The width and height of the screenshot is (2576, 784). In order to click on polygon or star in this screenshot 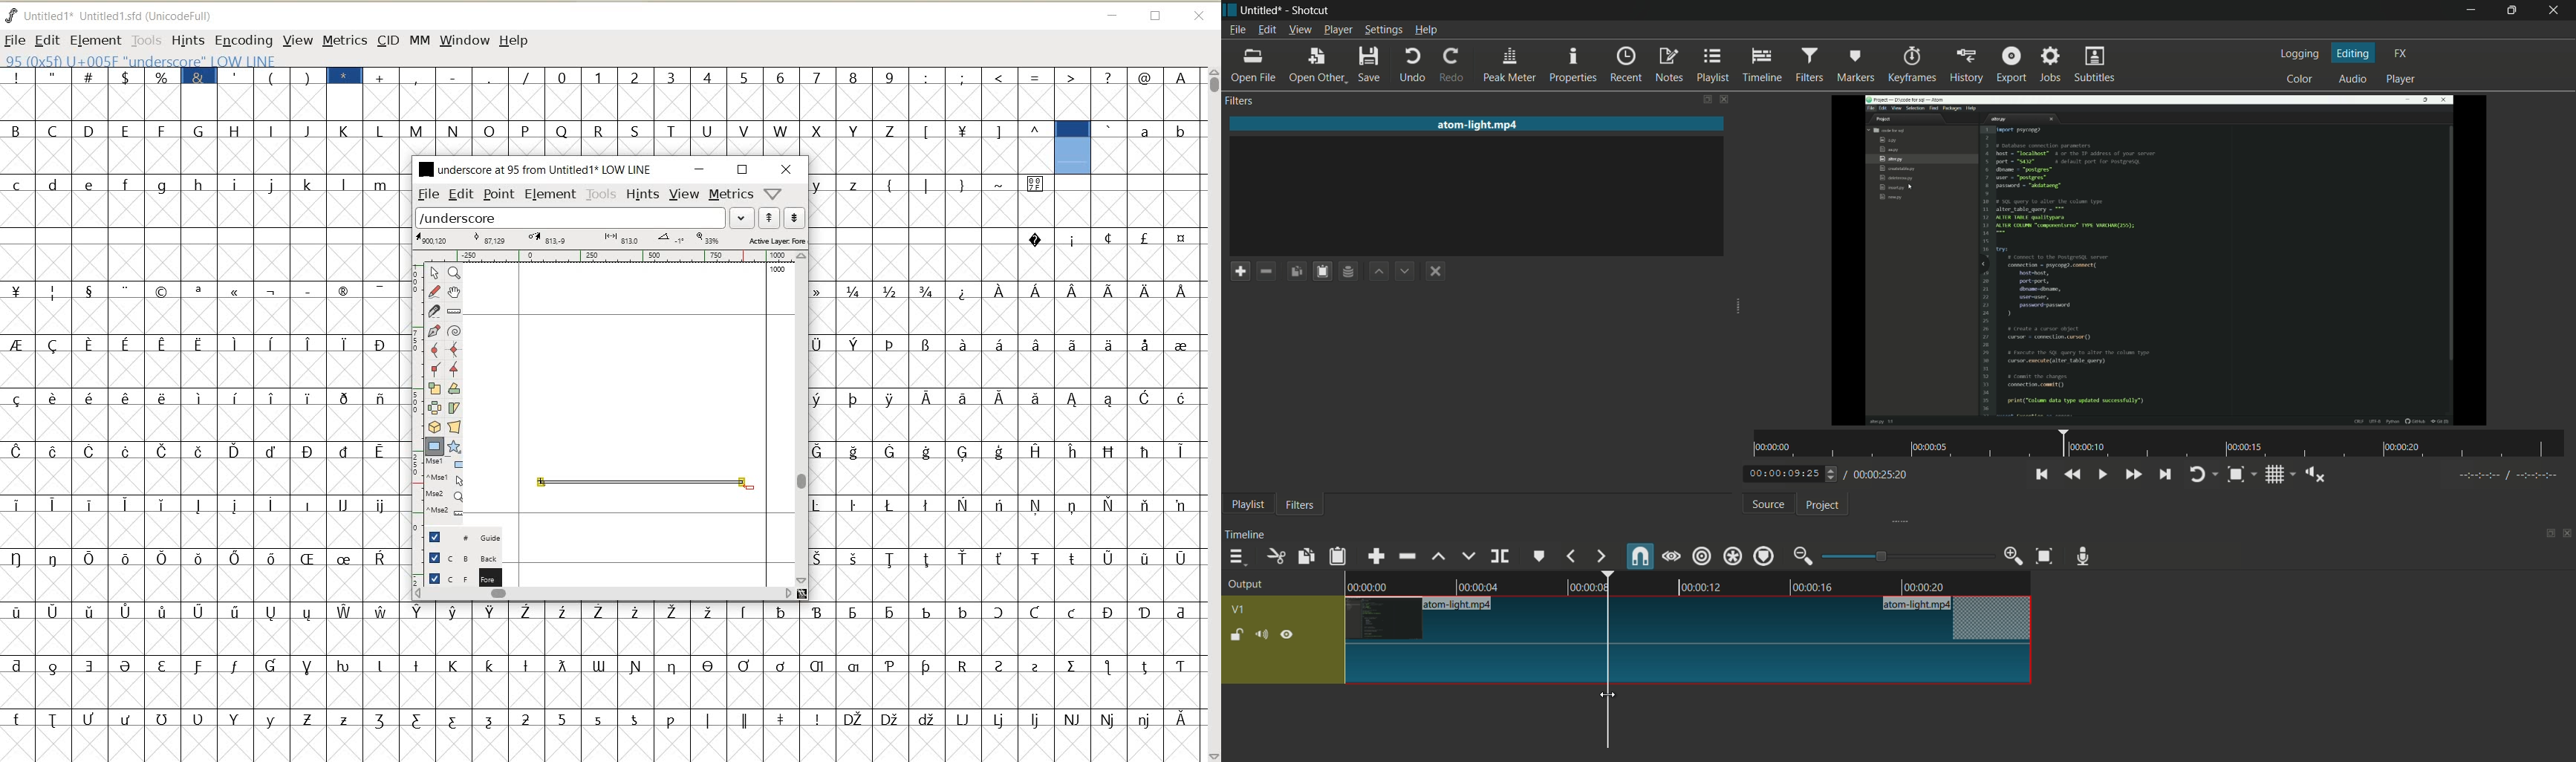, I will do `click(453, 446)`.